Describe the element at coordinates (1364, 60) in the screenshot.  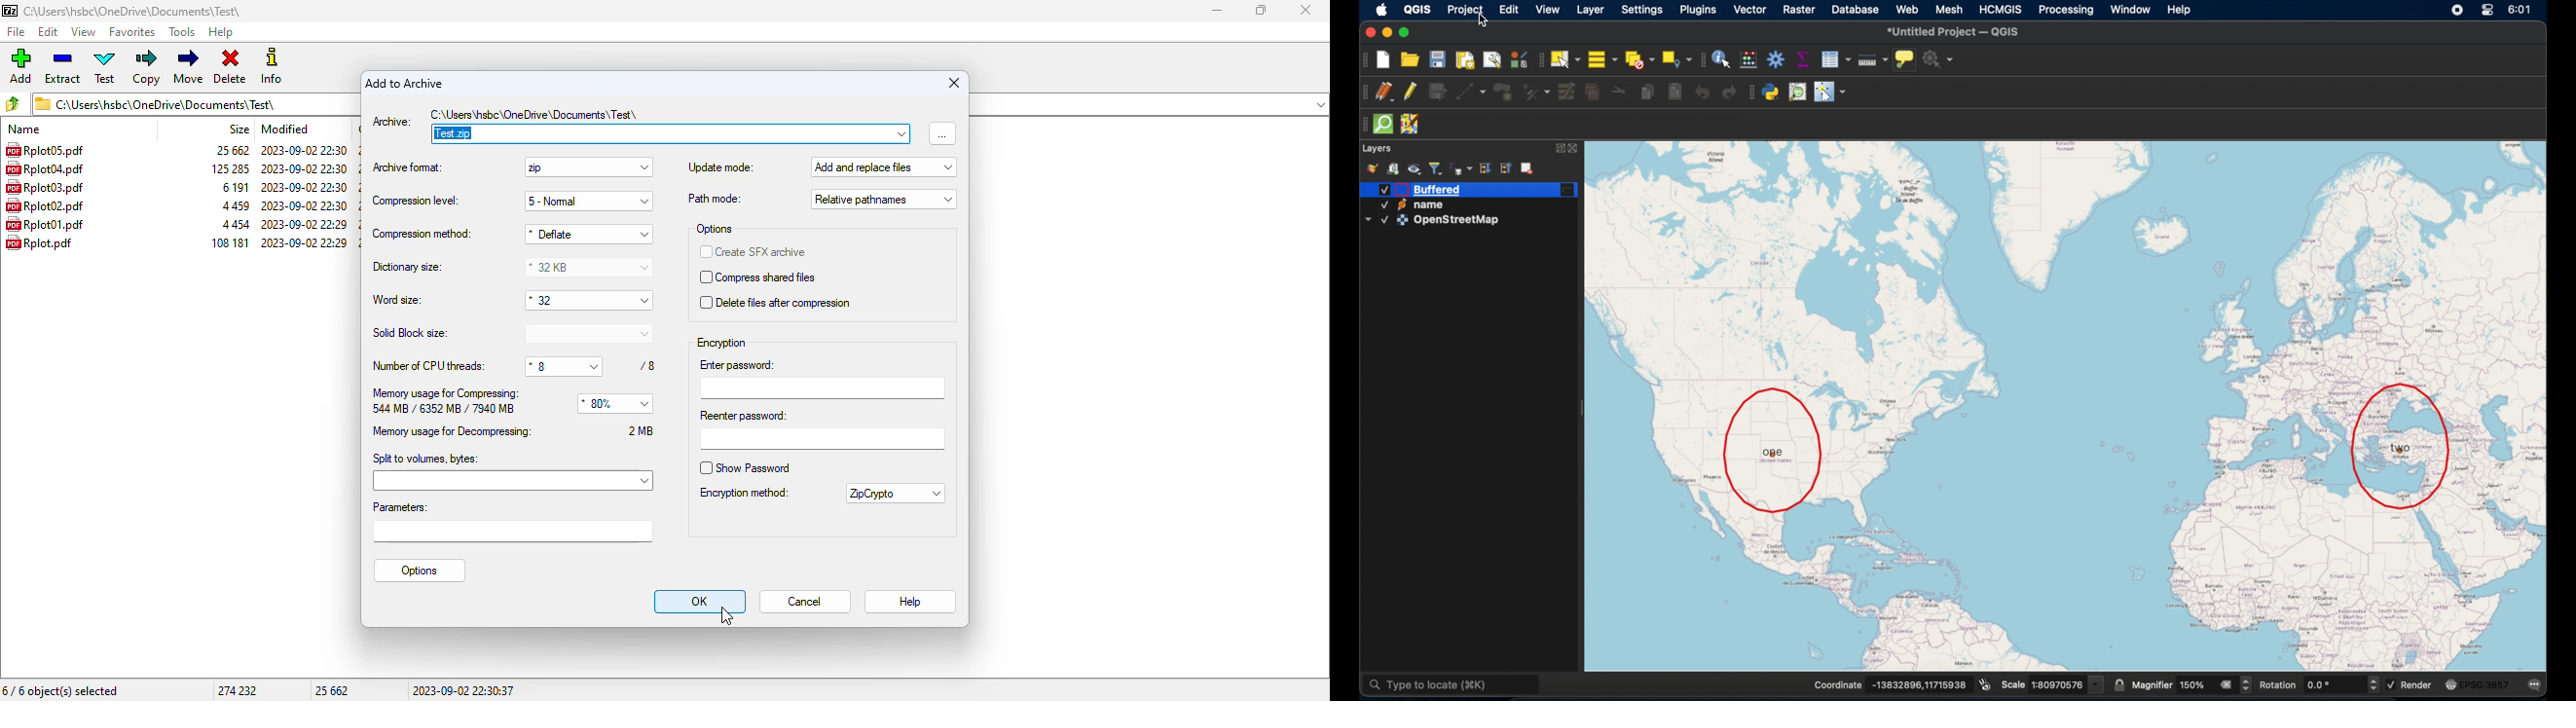
I see `project toolbar` at that location.